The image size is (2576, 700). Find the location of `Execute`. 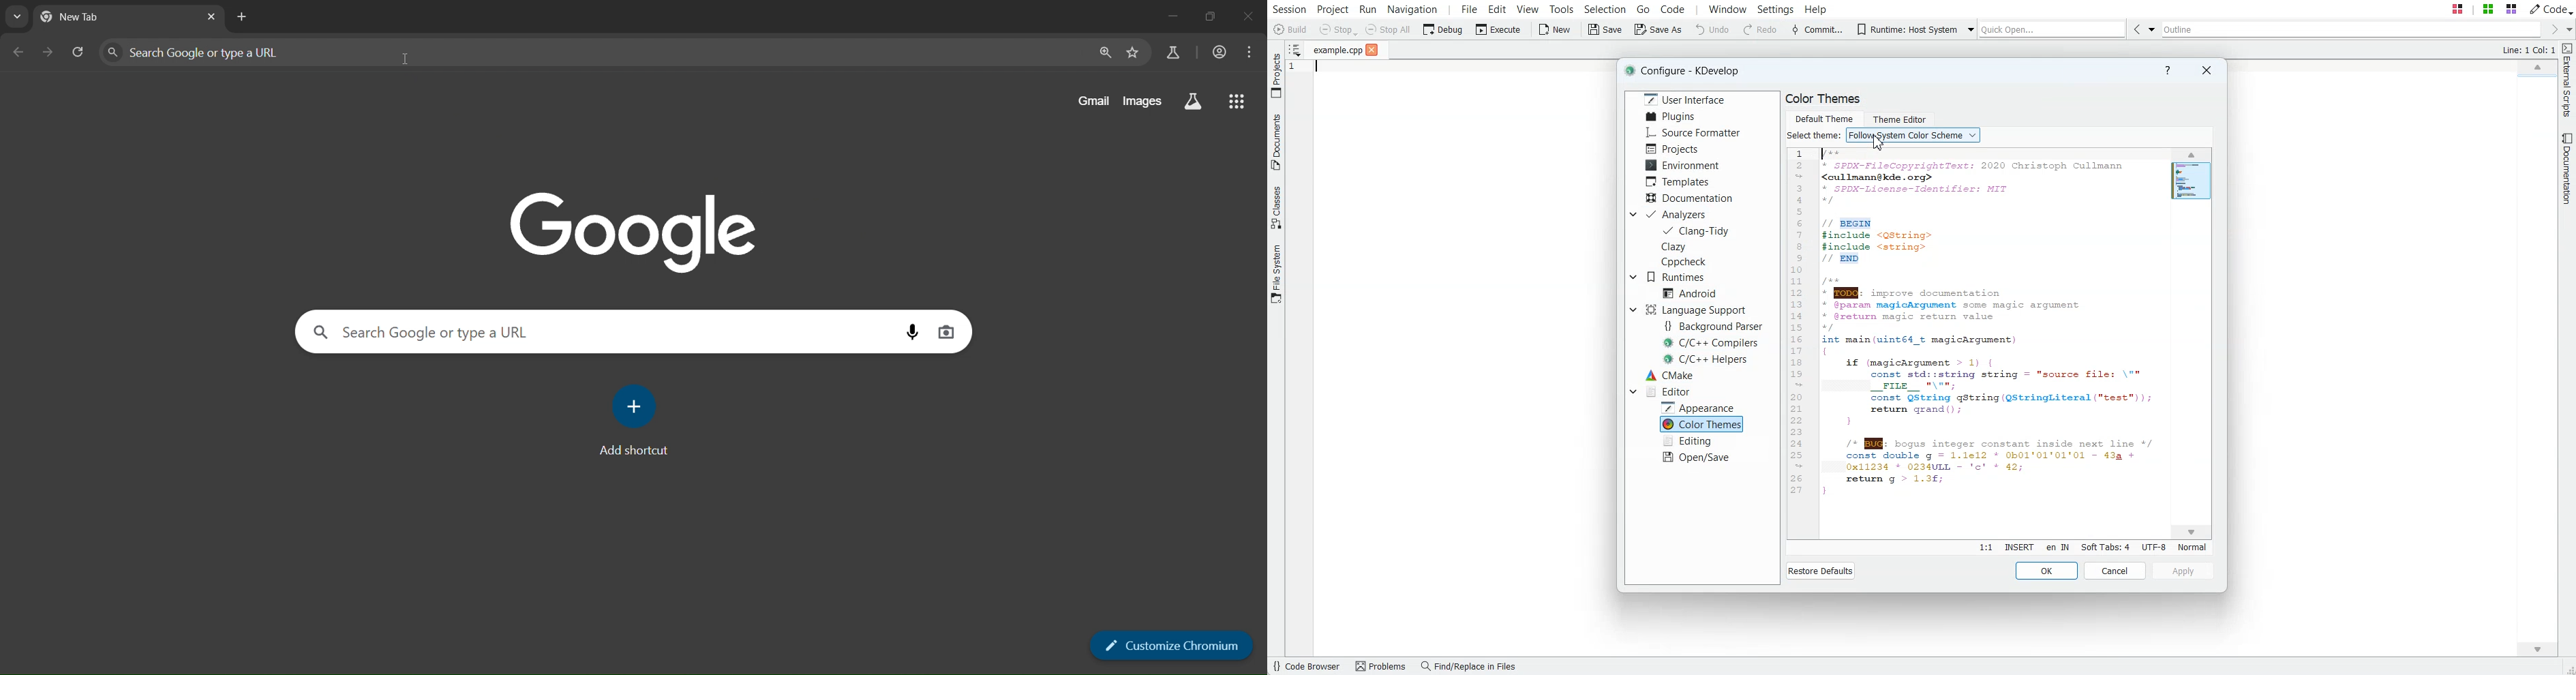

Execute is located at coordinates (1498, 29).